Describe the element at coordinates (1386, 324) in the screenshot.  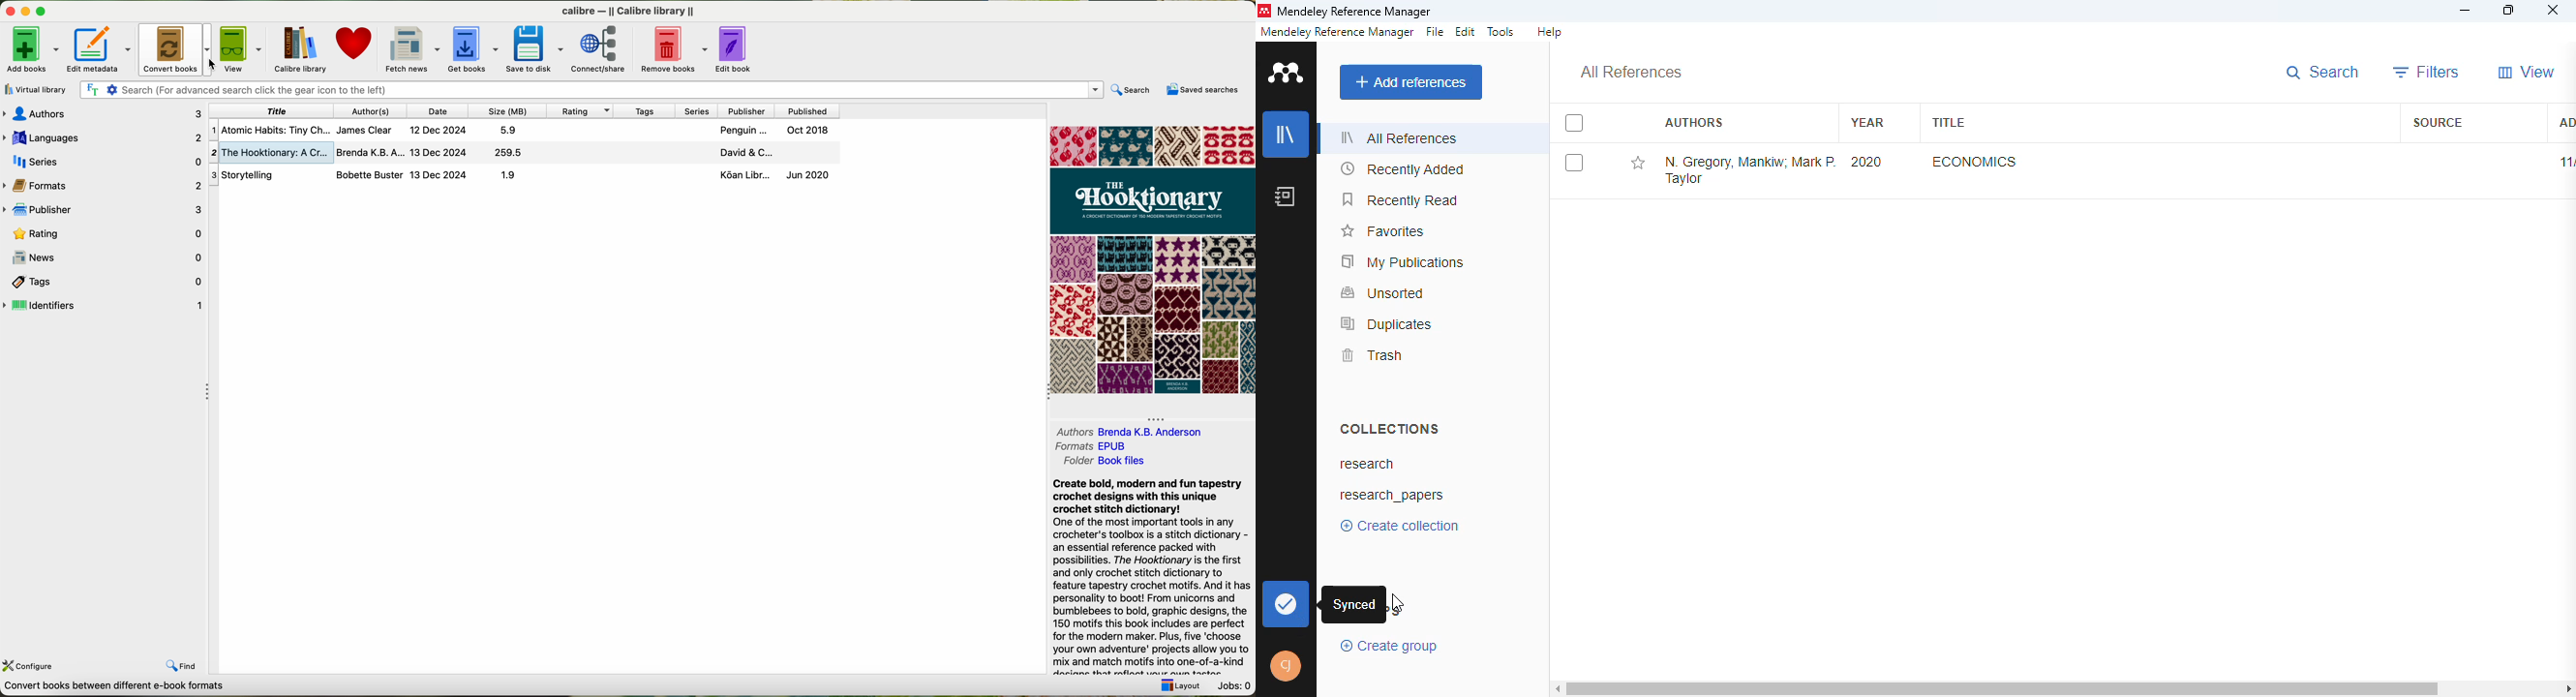
I see `duplicates` at that location.